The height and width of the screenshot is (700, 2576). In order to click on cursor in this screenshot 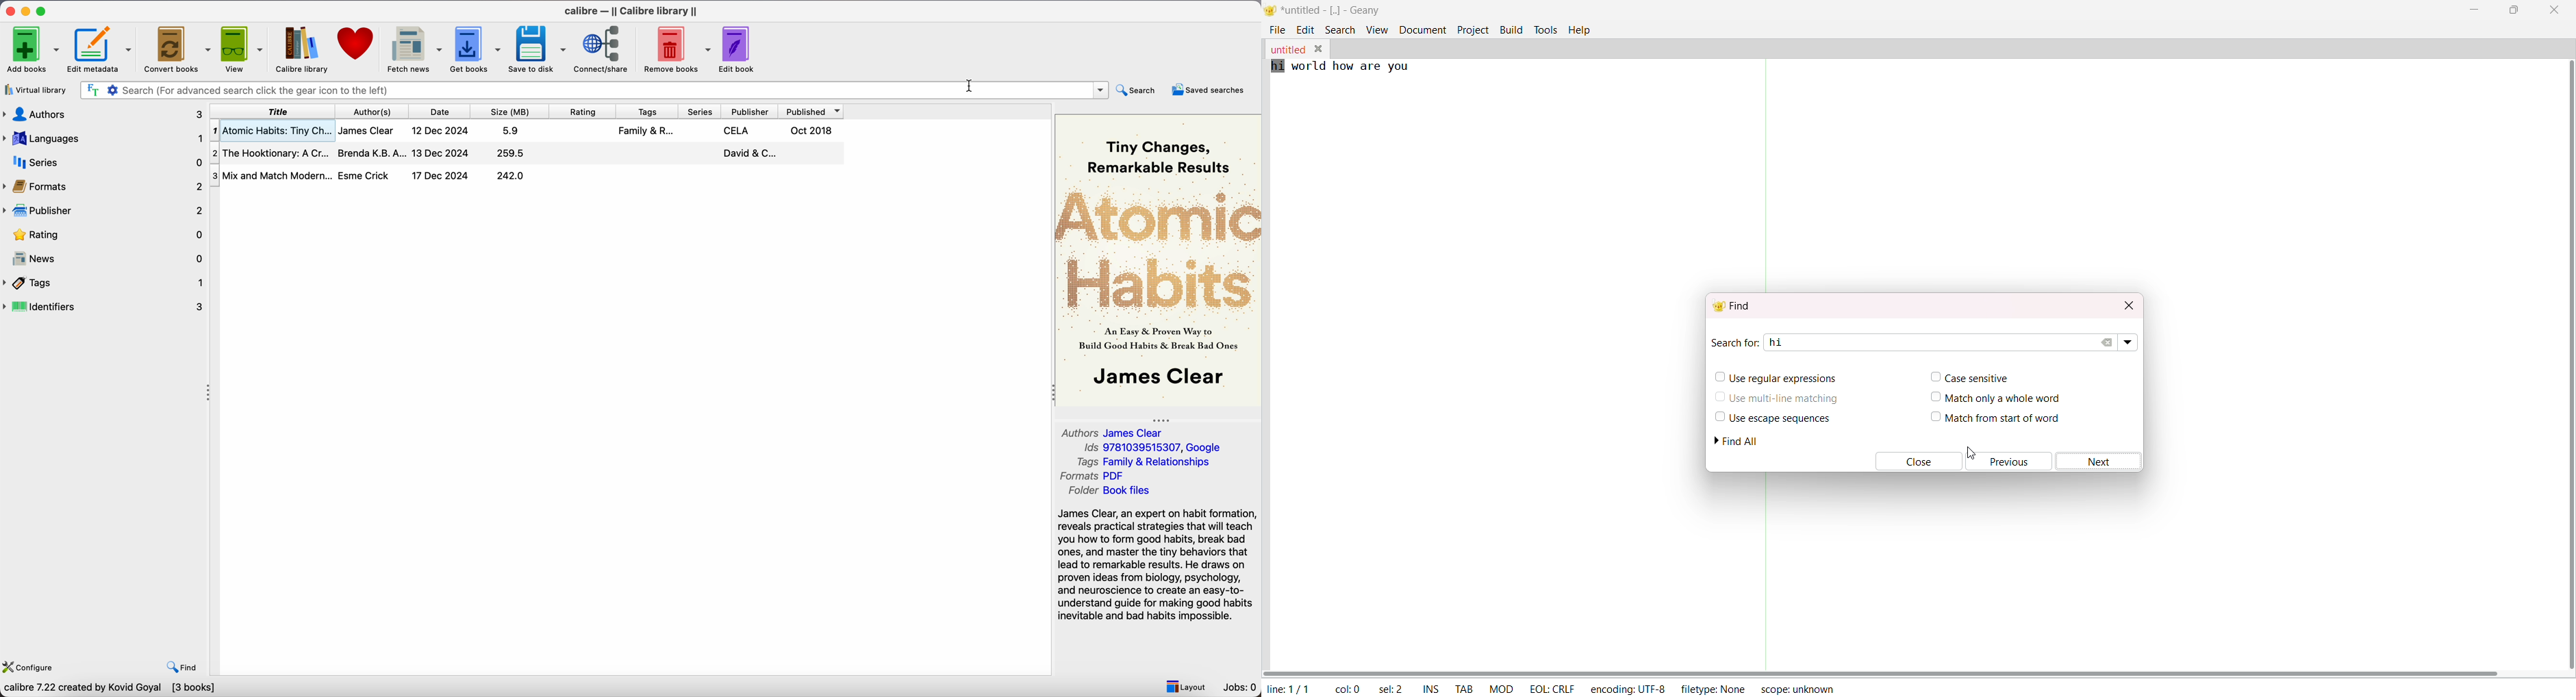, I will do `click(970, 88)`.